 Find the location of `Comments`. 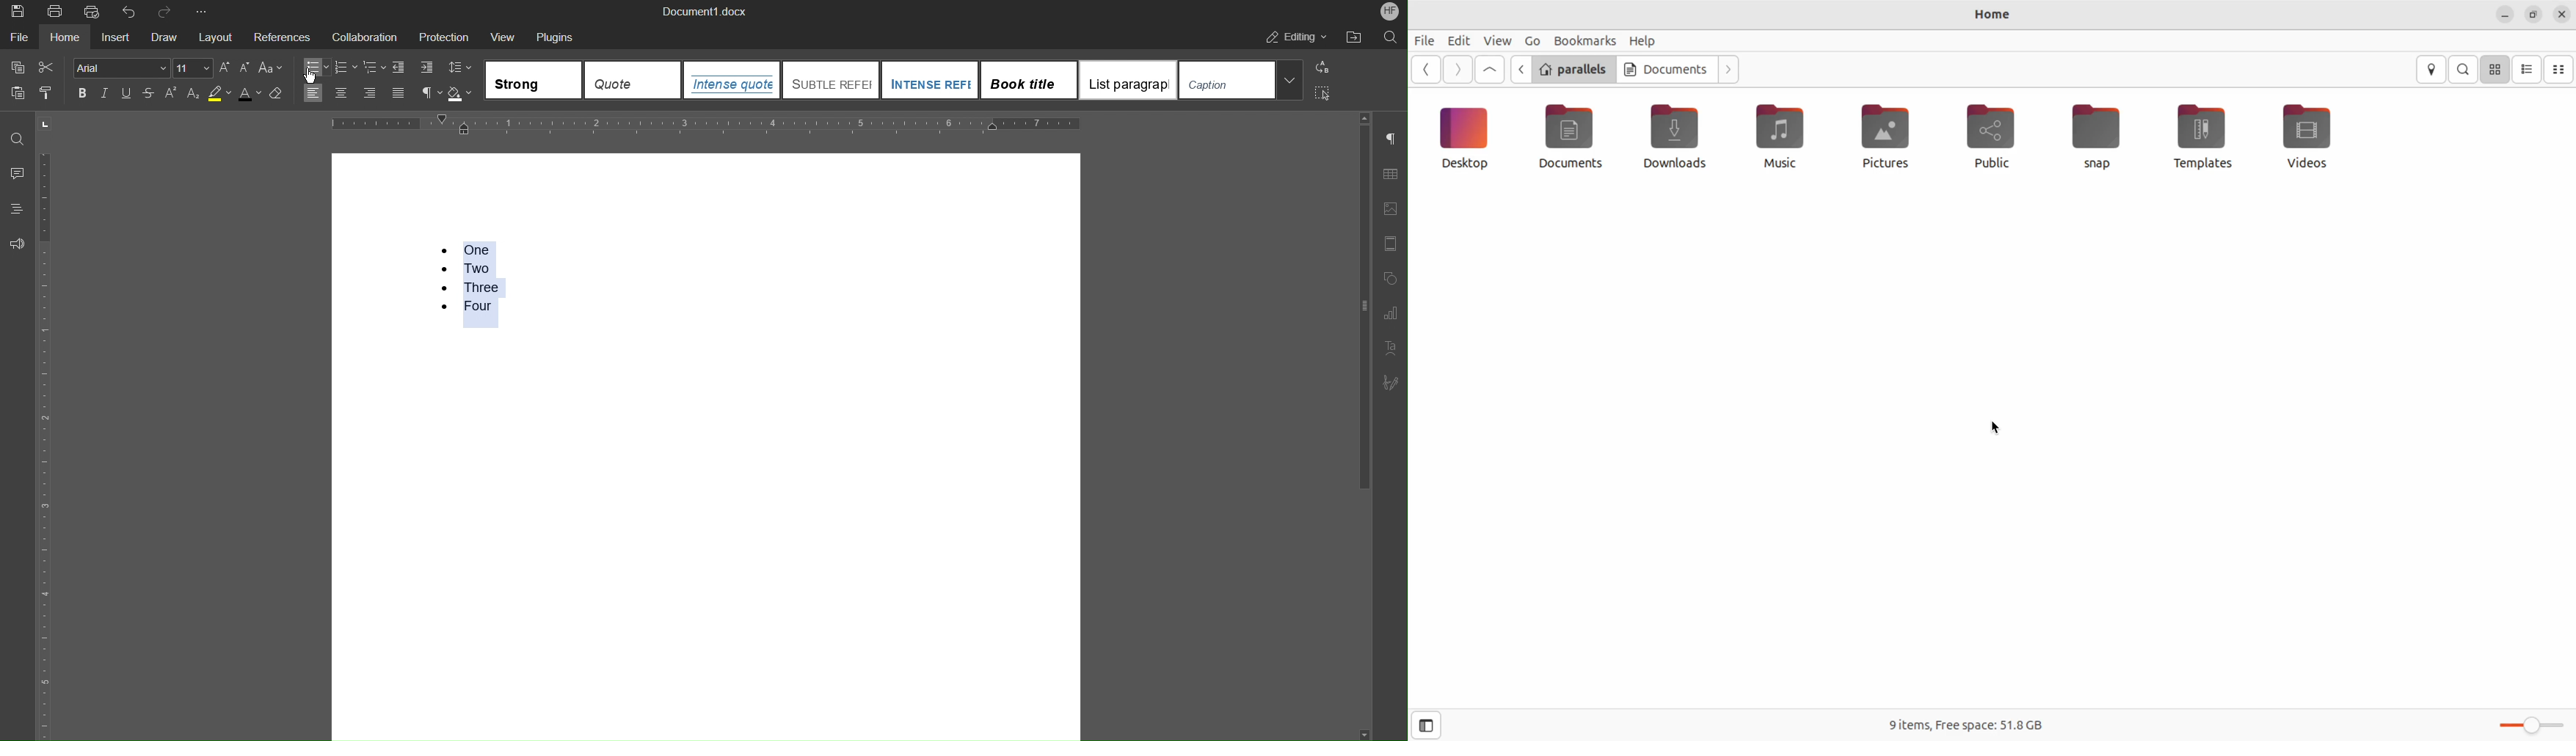

Comments is located at coordinates (18, 173).